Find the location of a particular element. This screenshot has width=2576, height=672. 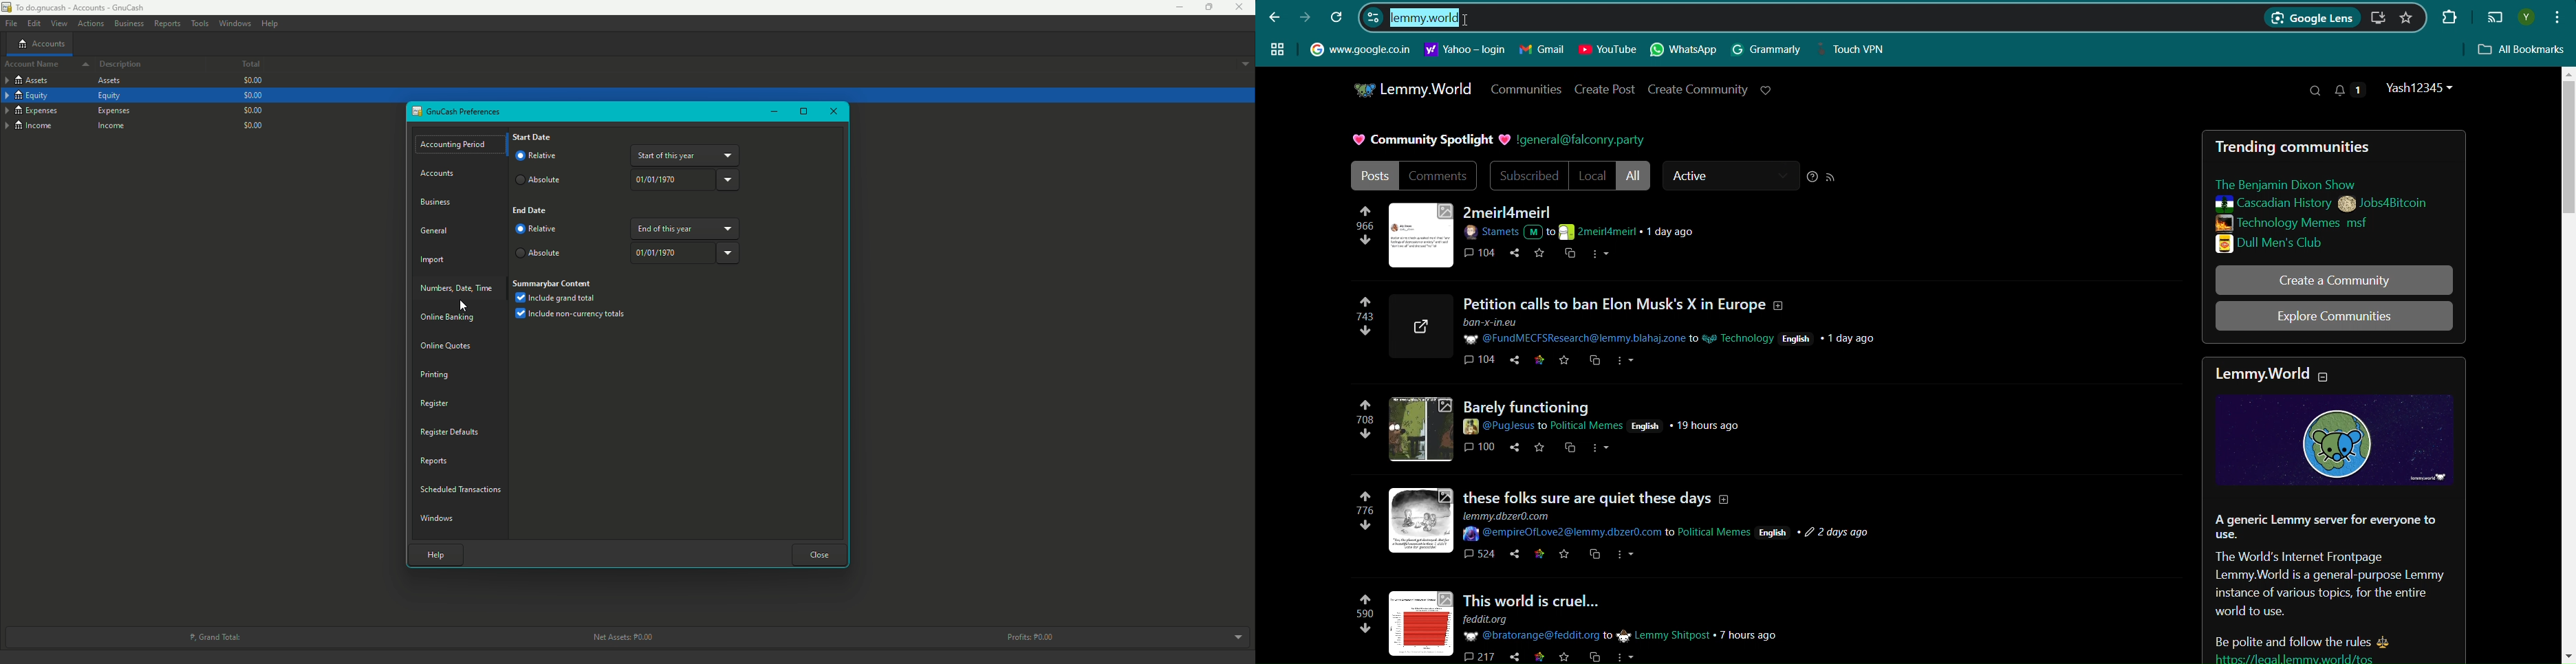

Account name is located at coordinates (43, 65).